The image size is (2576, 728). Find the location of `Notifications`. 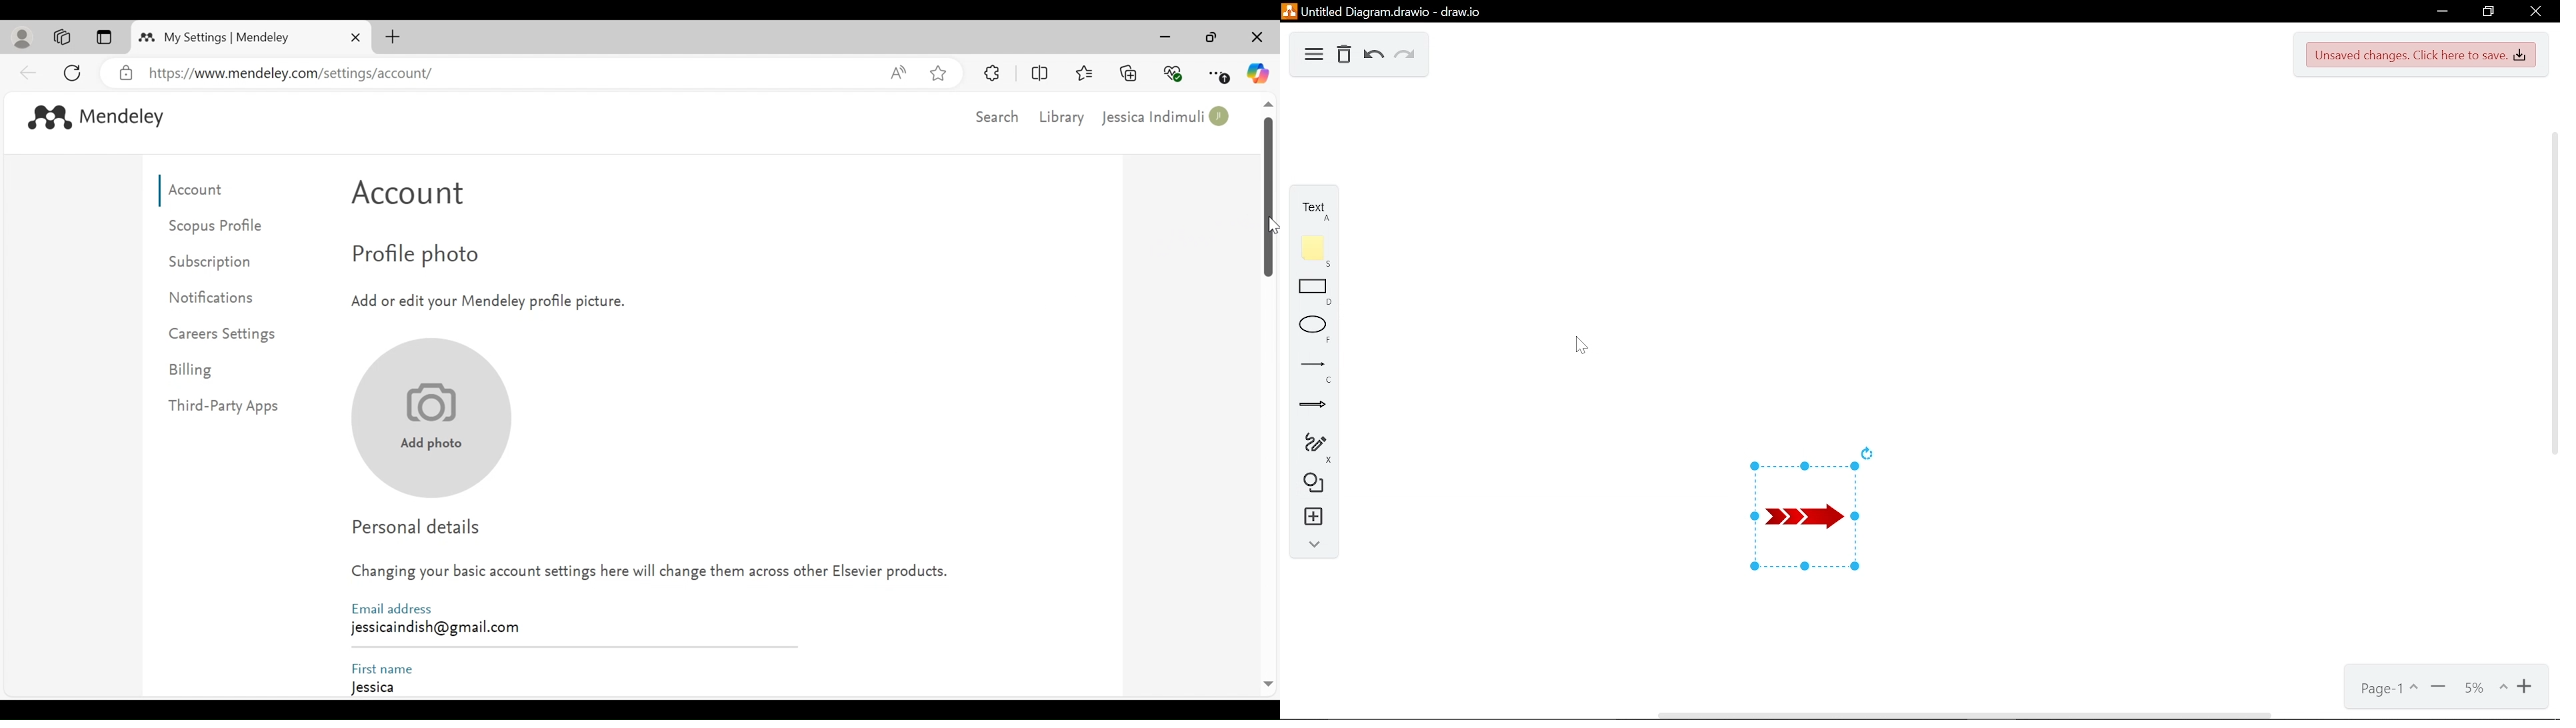

Notifications is located at coordinates (218, 296).